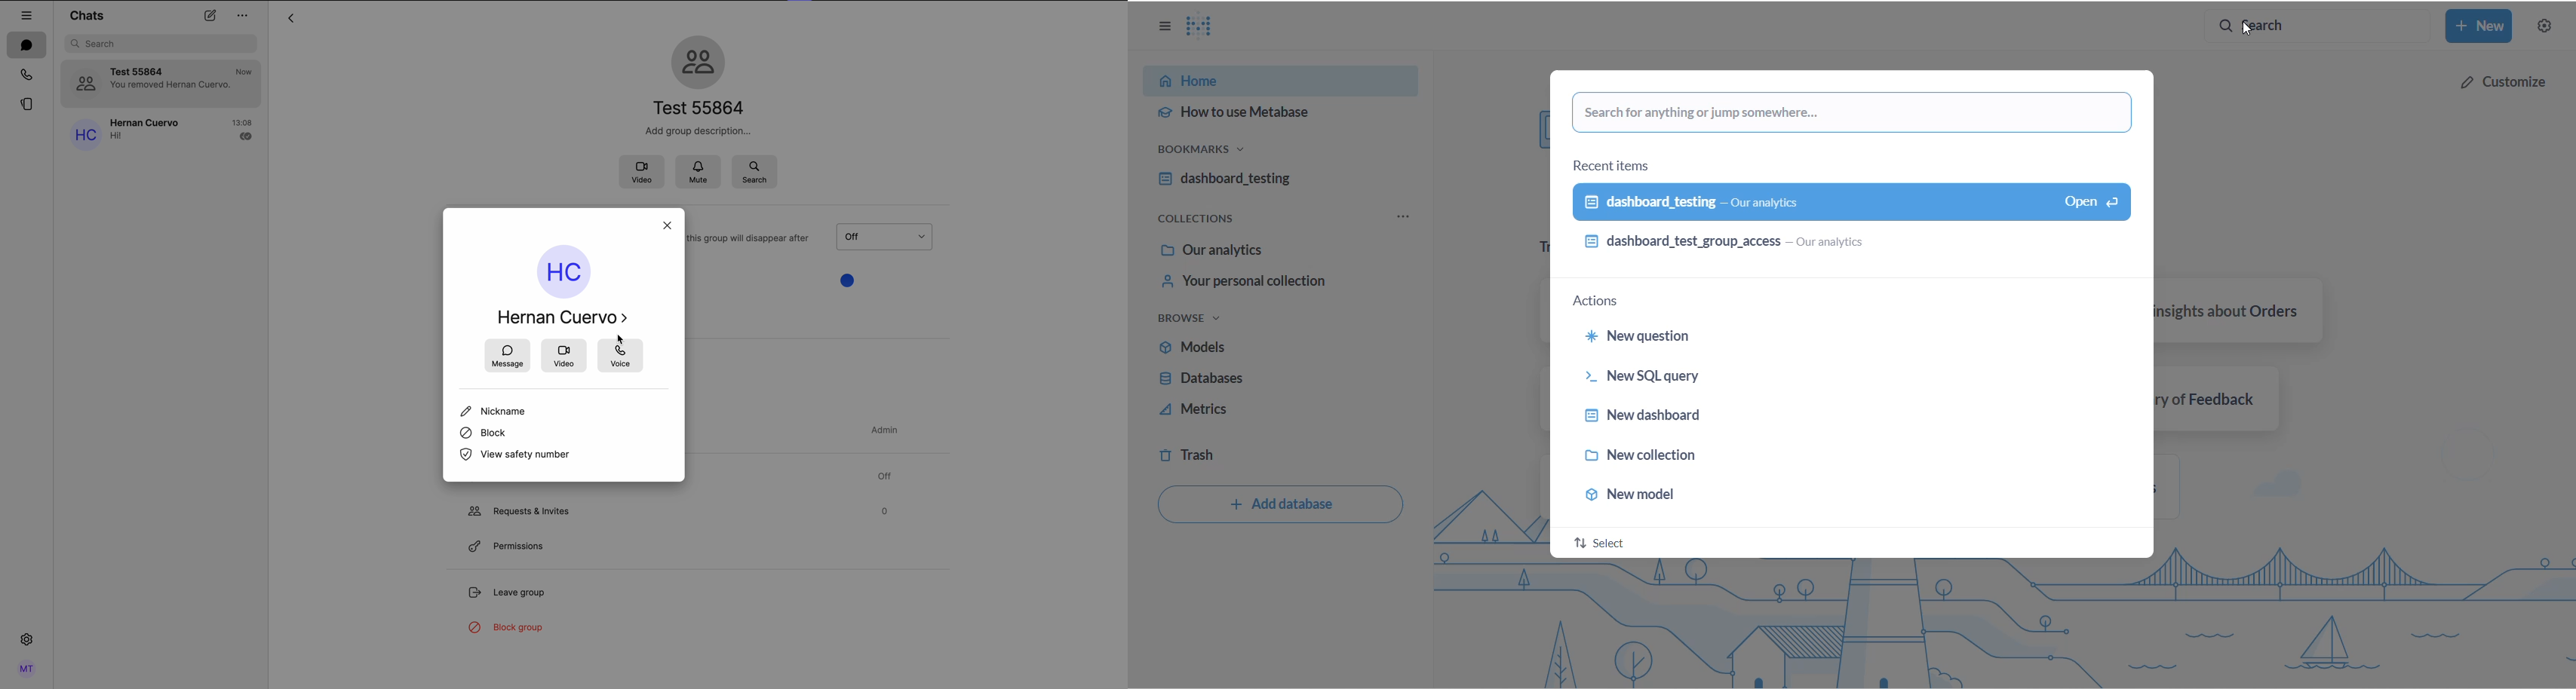 This screenshot has width=2576, height=700. What do you see at coordinates (1647, 380) in the screenshot?
I see `new SQL query` at bounding box center [1647, 380].